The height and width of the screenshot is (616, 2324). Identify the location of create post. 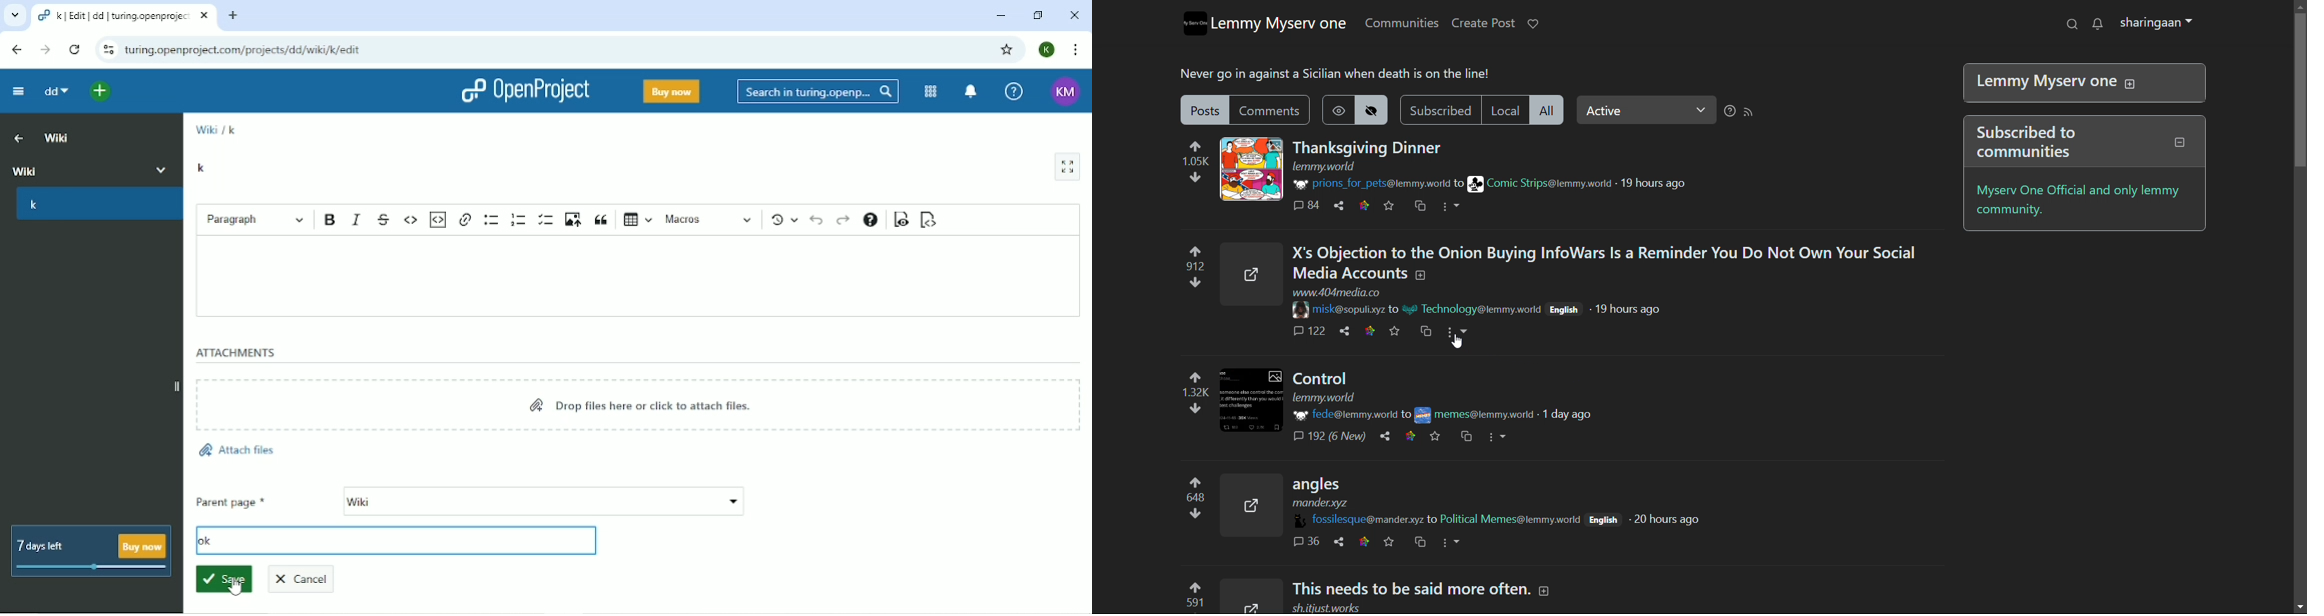
(1484, 23).